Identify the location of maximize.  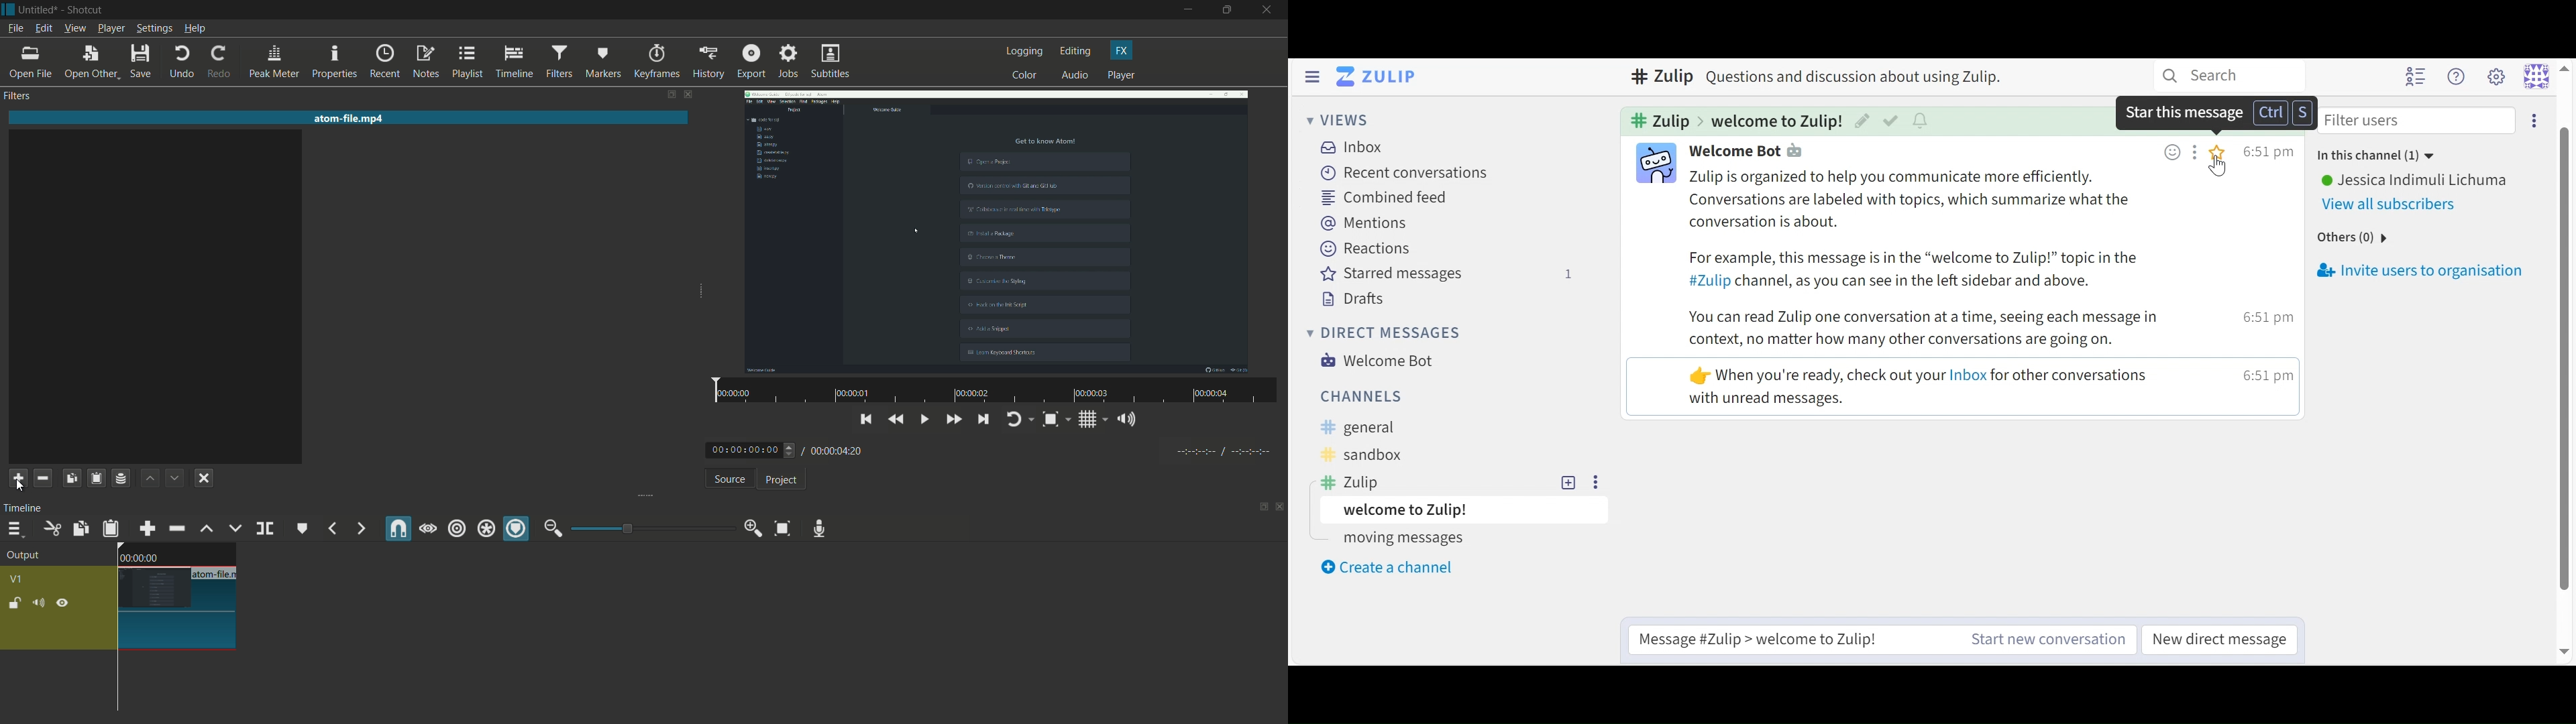
(1229, 10).